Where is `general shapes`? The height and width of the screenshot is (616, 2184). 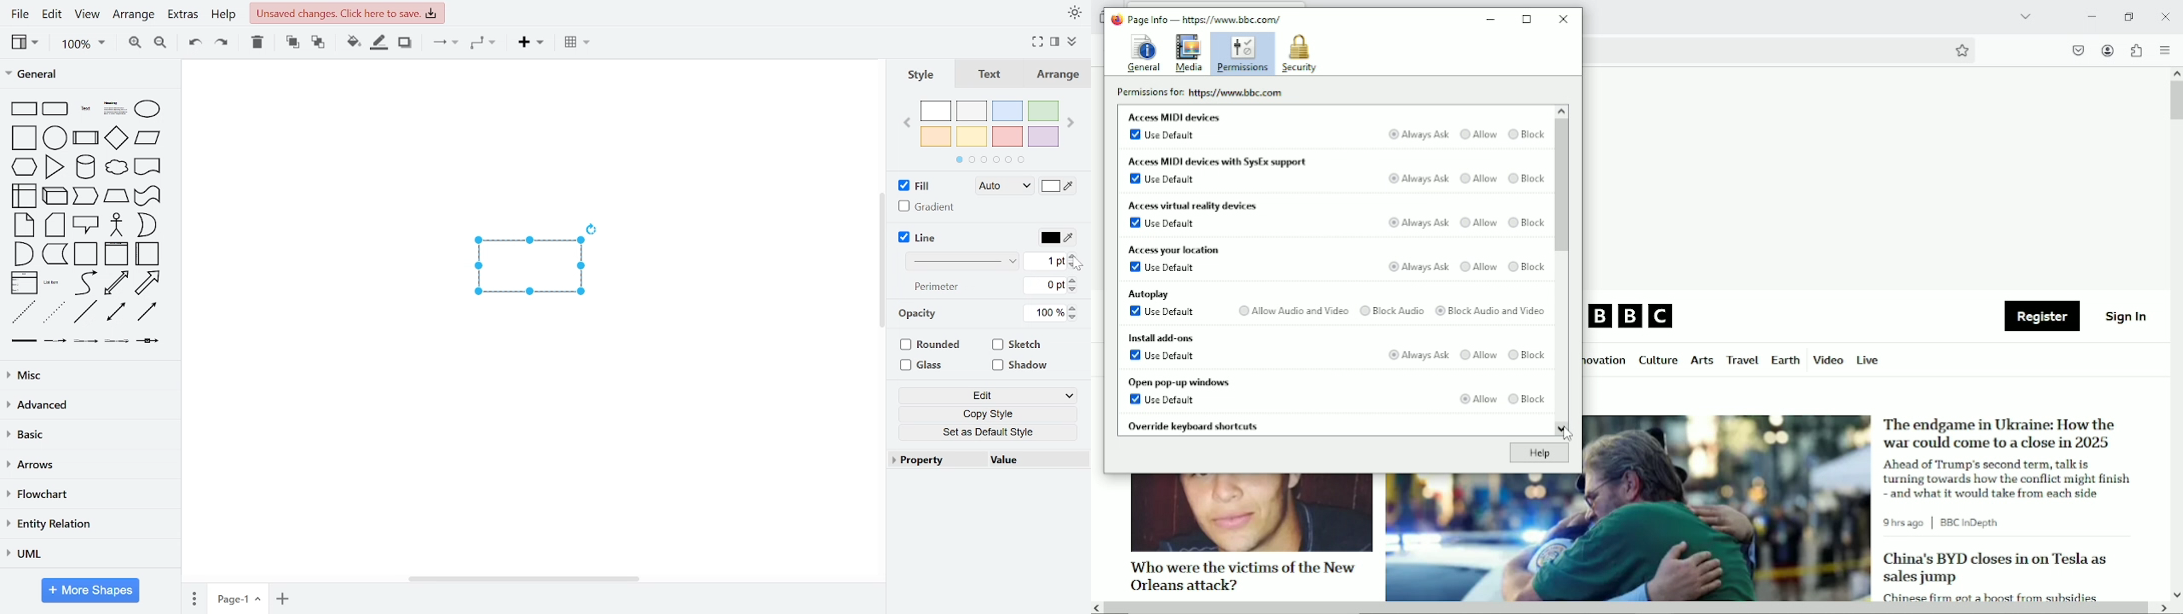 general shapes is located at coordinates (146, 225).